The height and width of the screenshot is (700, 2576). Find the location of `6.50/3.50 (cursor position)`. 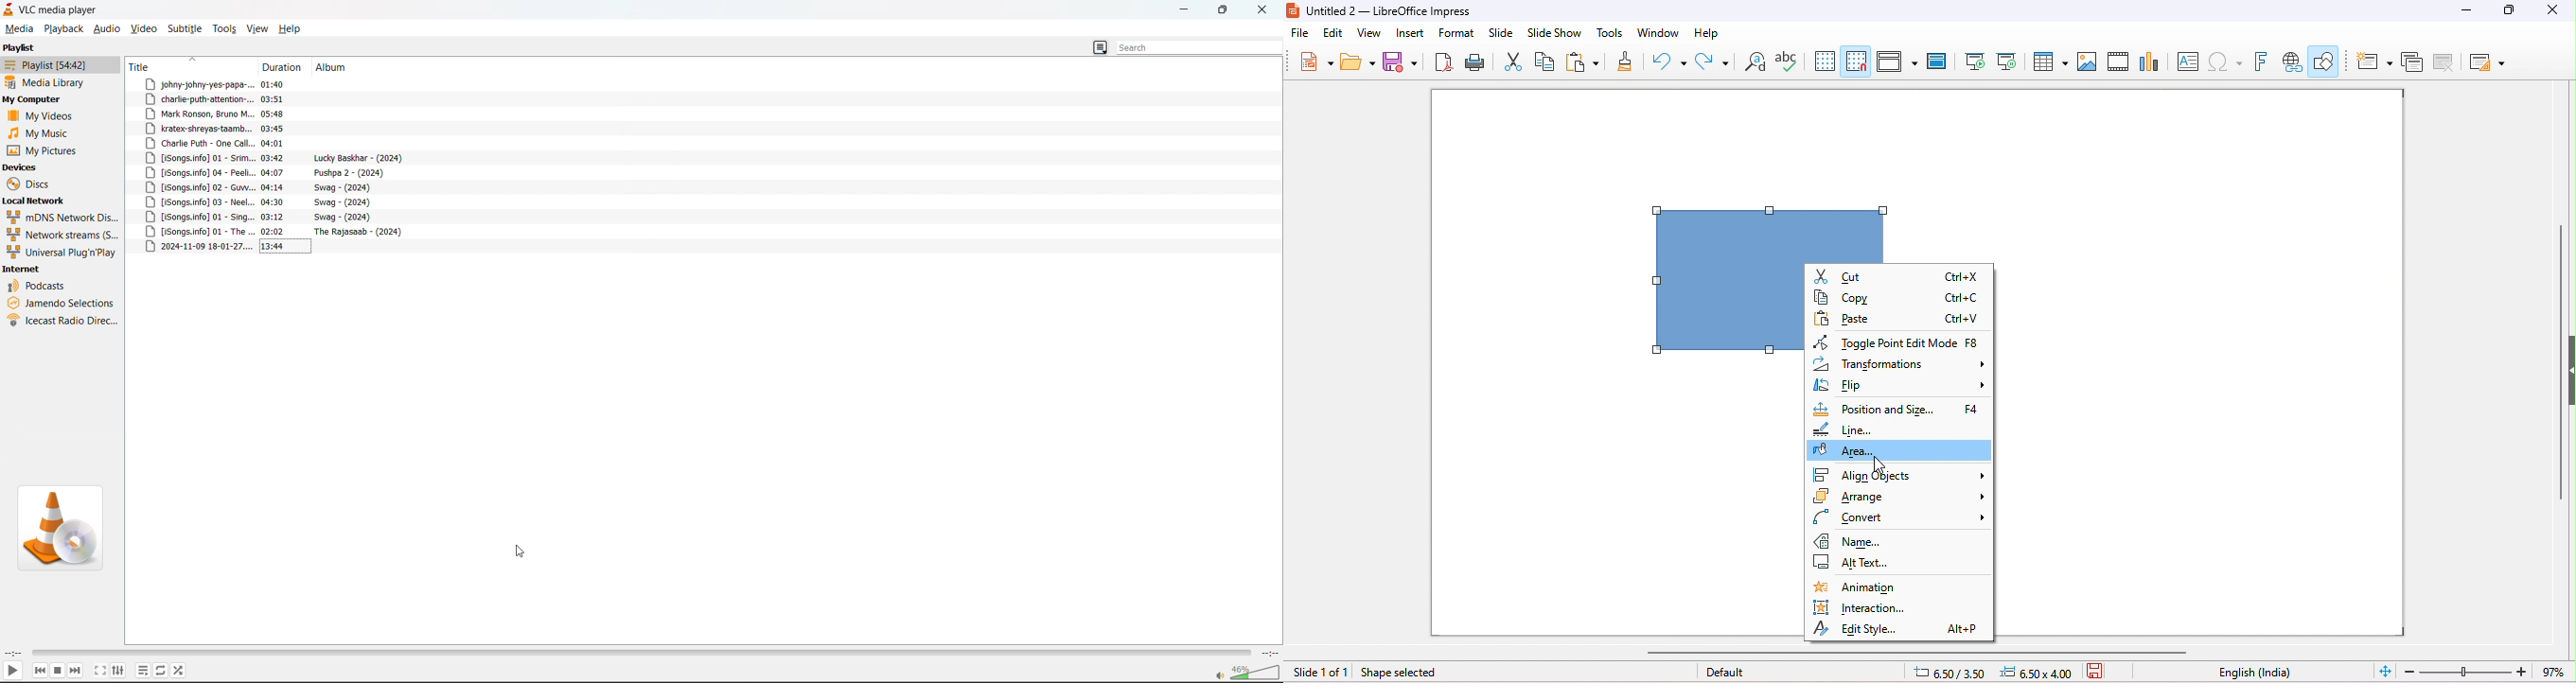

6.50/3.50 (cursor position) is located at coordinates (1953, 674).